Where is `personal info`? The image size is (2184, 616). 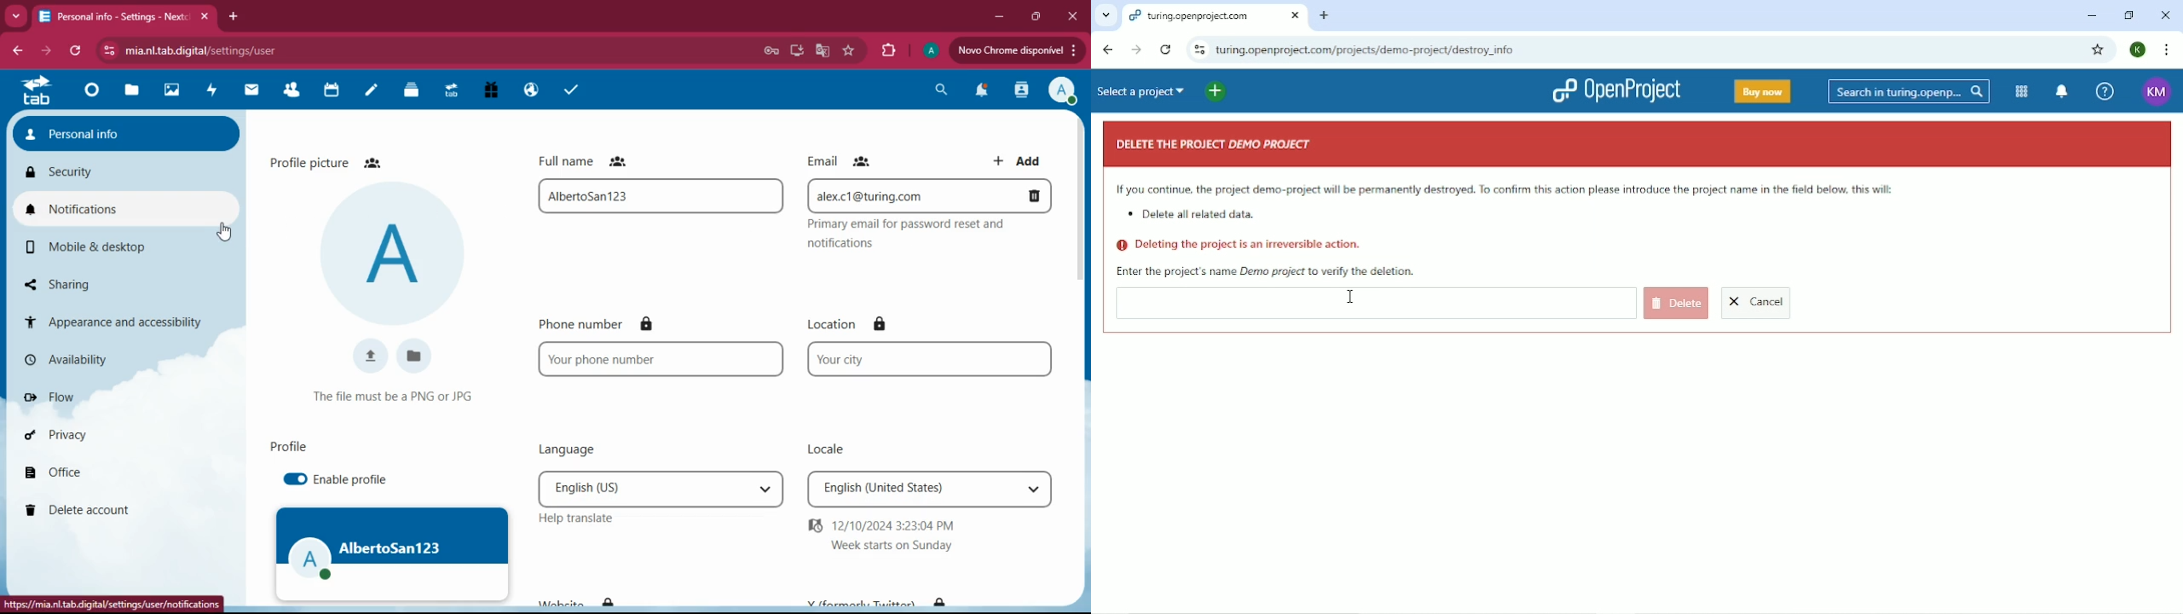
personal info is located at coordinates (126, 133).